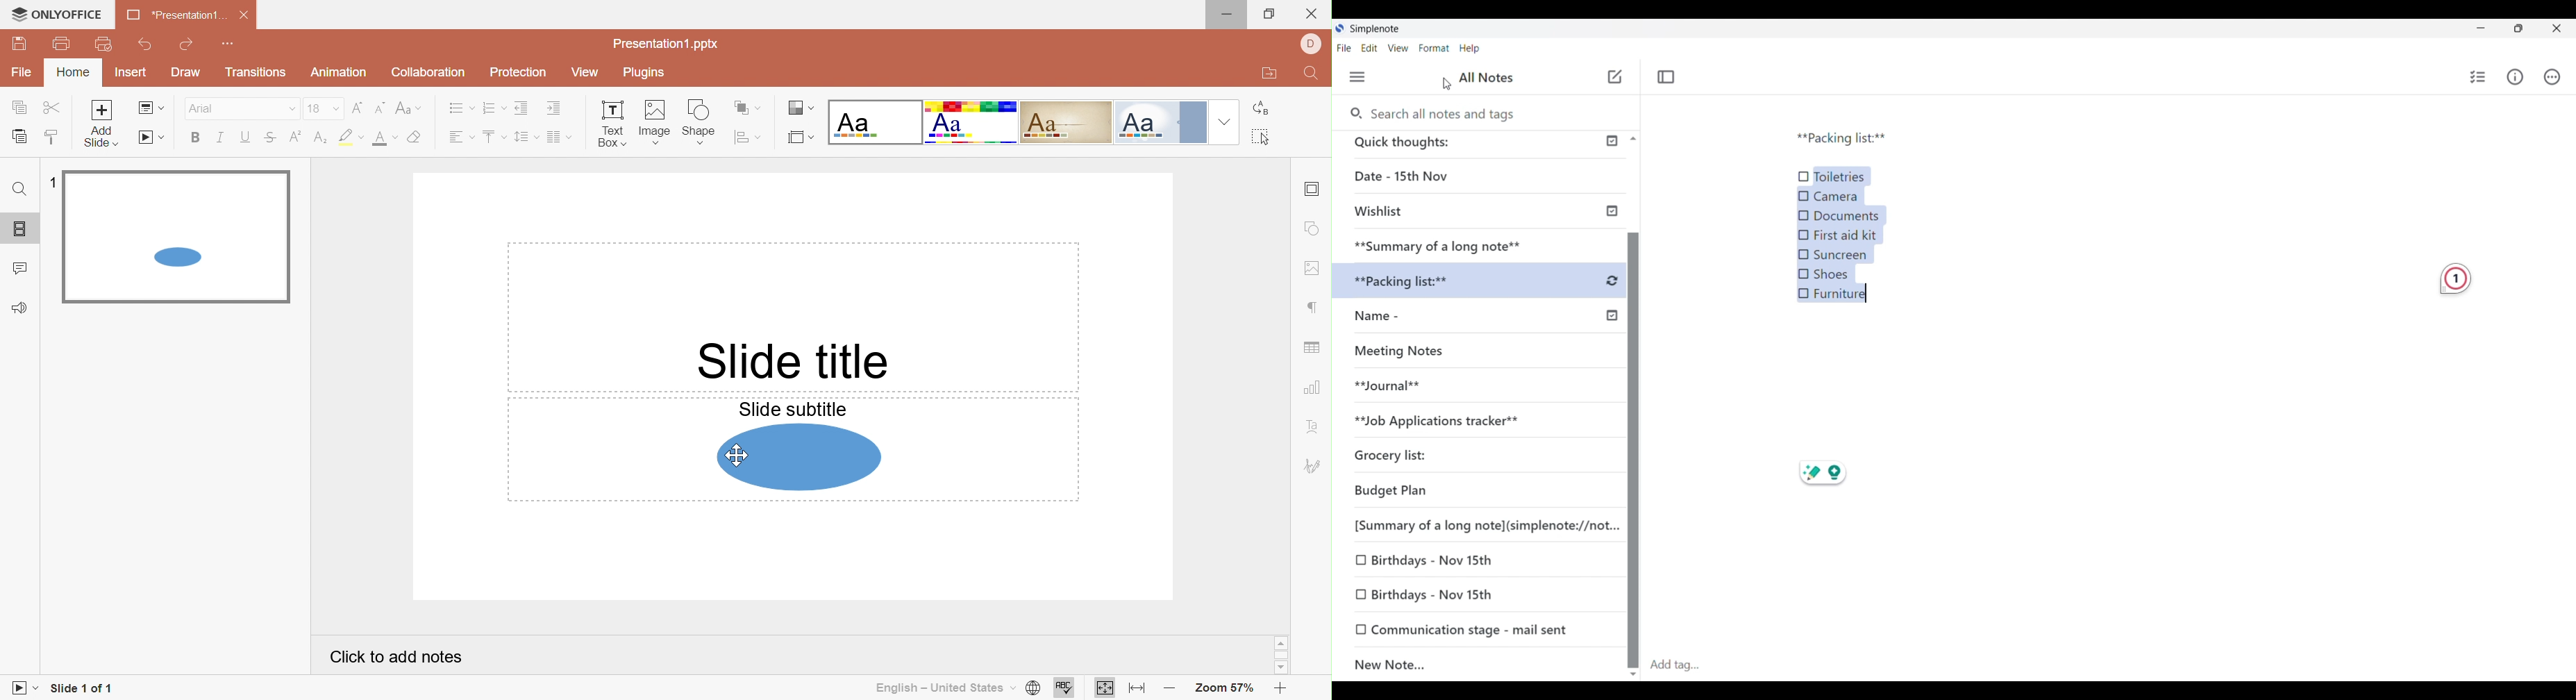 The height and width of the screenshot is (700, 2576). Describe the element at coordinates (230, 46) in the screenshot. I see `Customize Quick Access Toolbar` at that location.